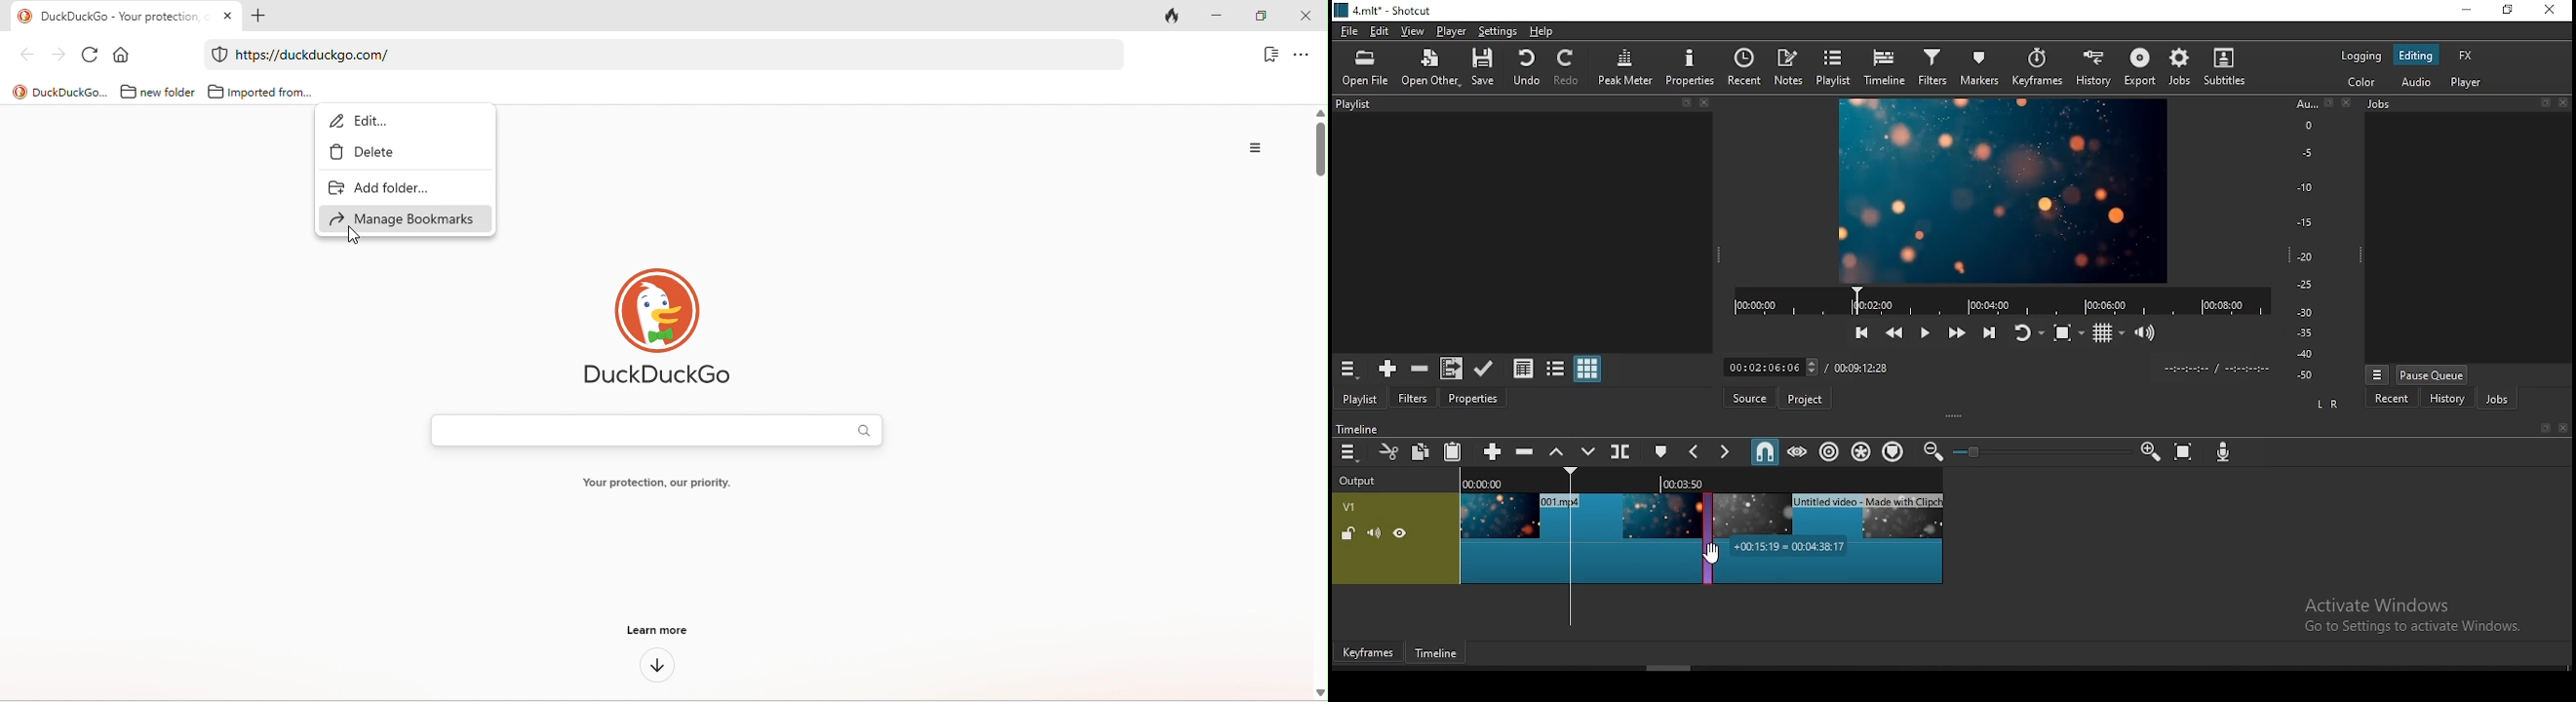 Image resolution: width=2576 pixels, height=728 pixels. Describe the element at coordinates (1799, 451) in the screenshot. I see `scrub while dragging` at that location.